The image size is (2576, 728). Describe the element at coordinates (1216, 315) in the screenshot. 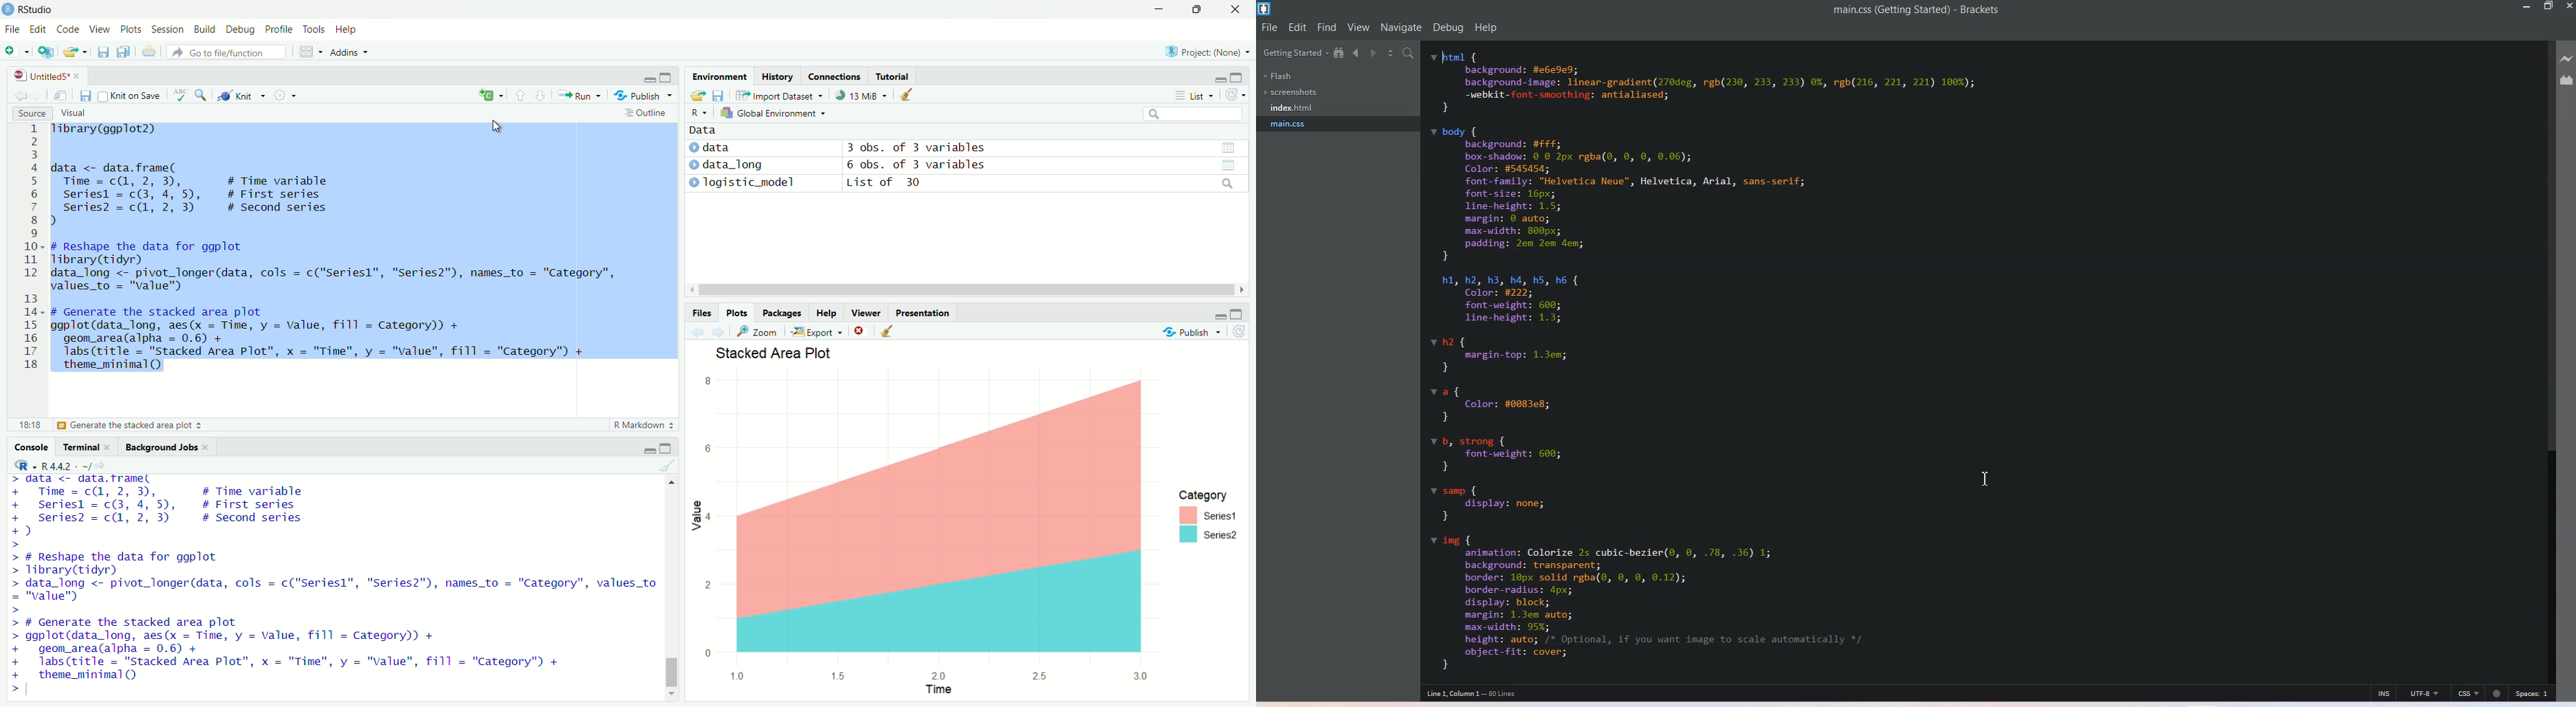

I see `minimise` at that location.